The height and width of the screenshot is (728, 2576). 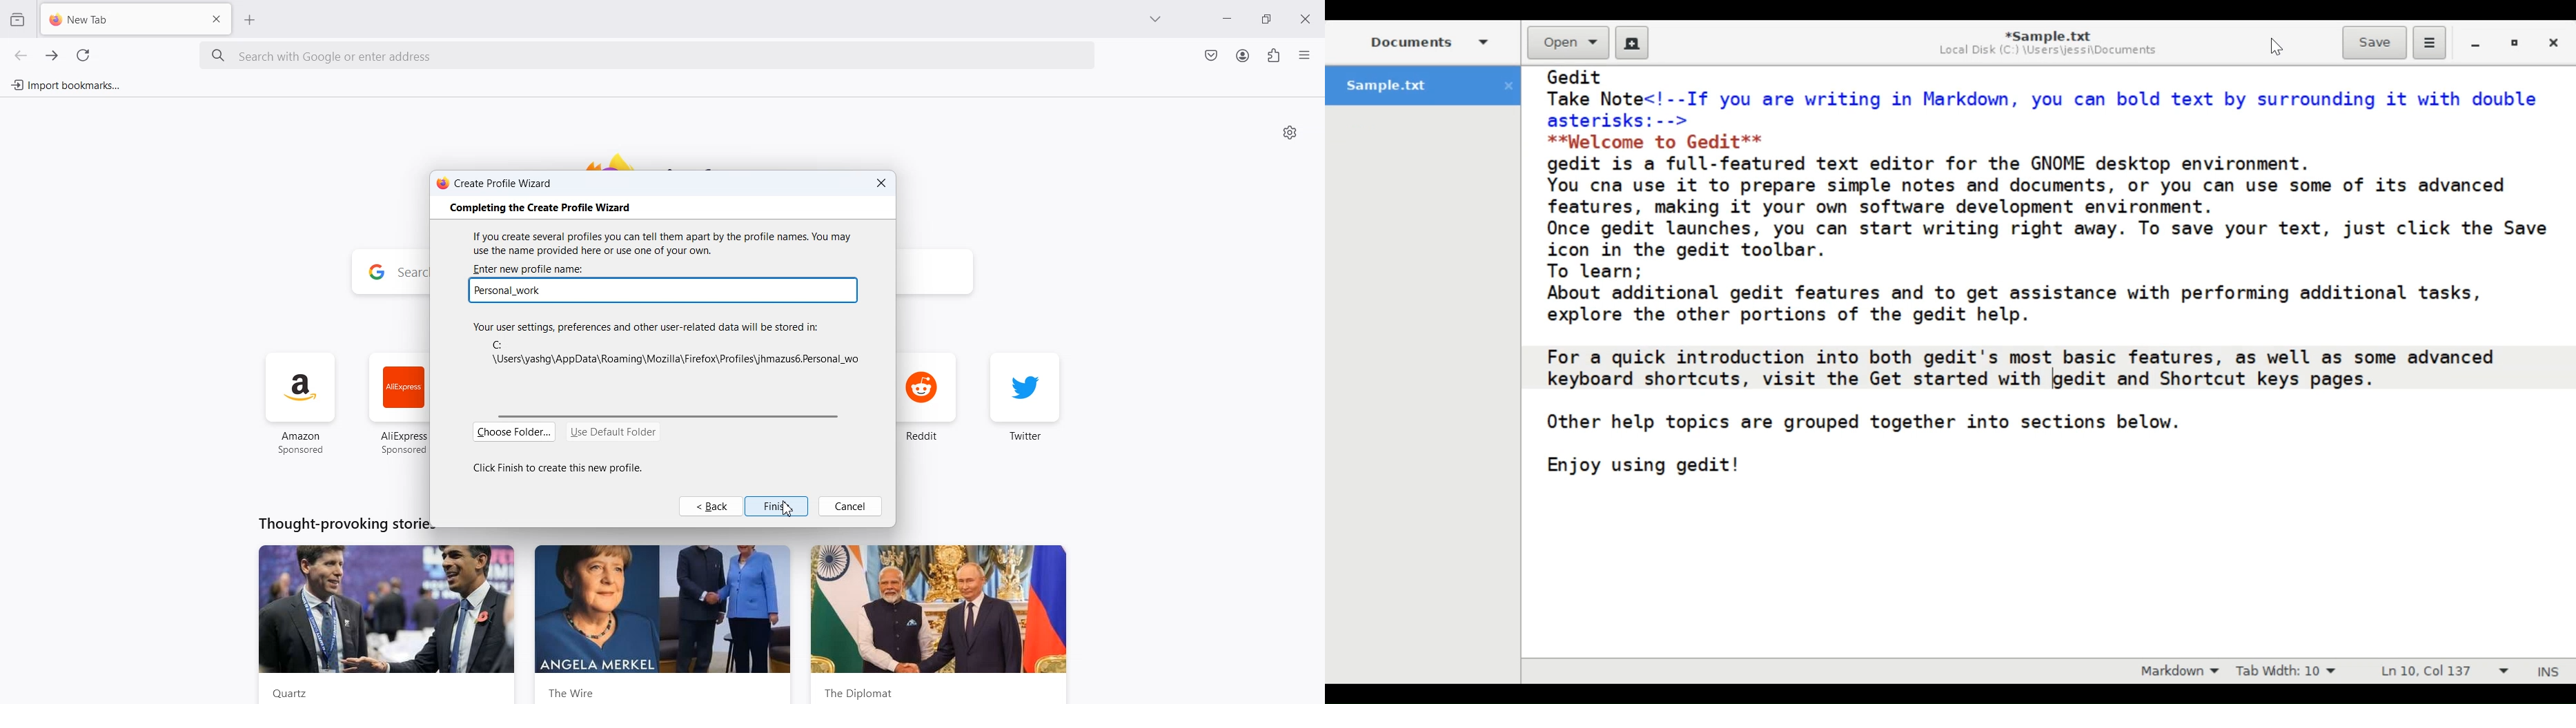 I want to click on Insert Mode, so click(x=2548, y=671).